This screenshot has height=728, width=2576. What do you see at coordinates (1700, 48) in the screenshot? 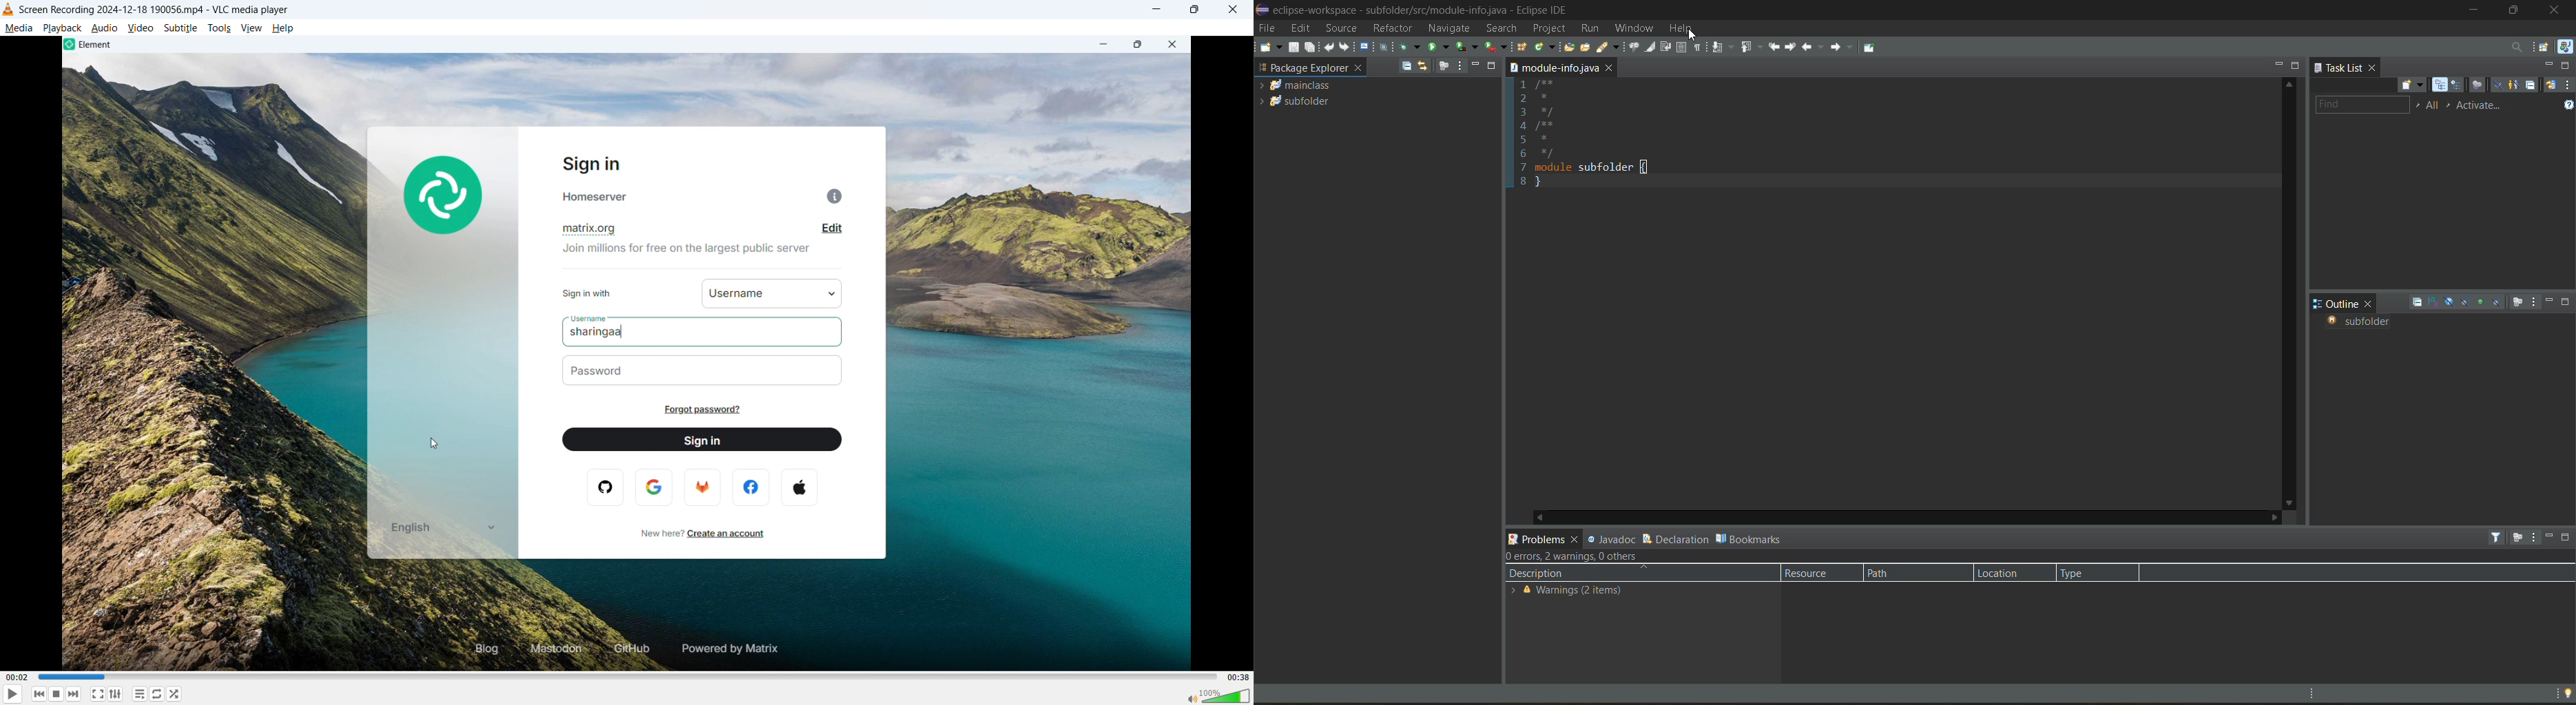
I see `show whitespace characters` at bounding box center [1700, 48].